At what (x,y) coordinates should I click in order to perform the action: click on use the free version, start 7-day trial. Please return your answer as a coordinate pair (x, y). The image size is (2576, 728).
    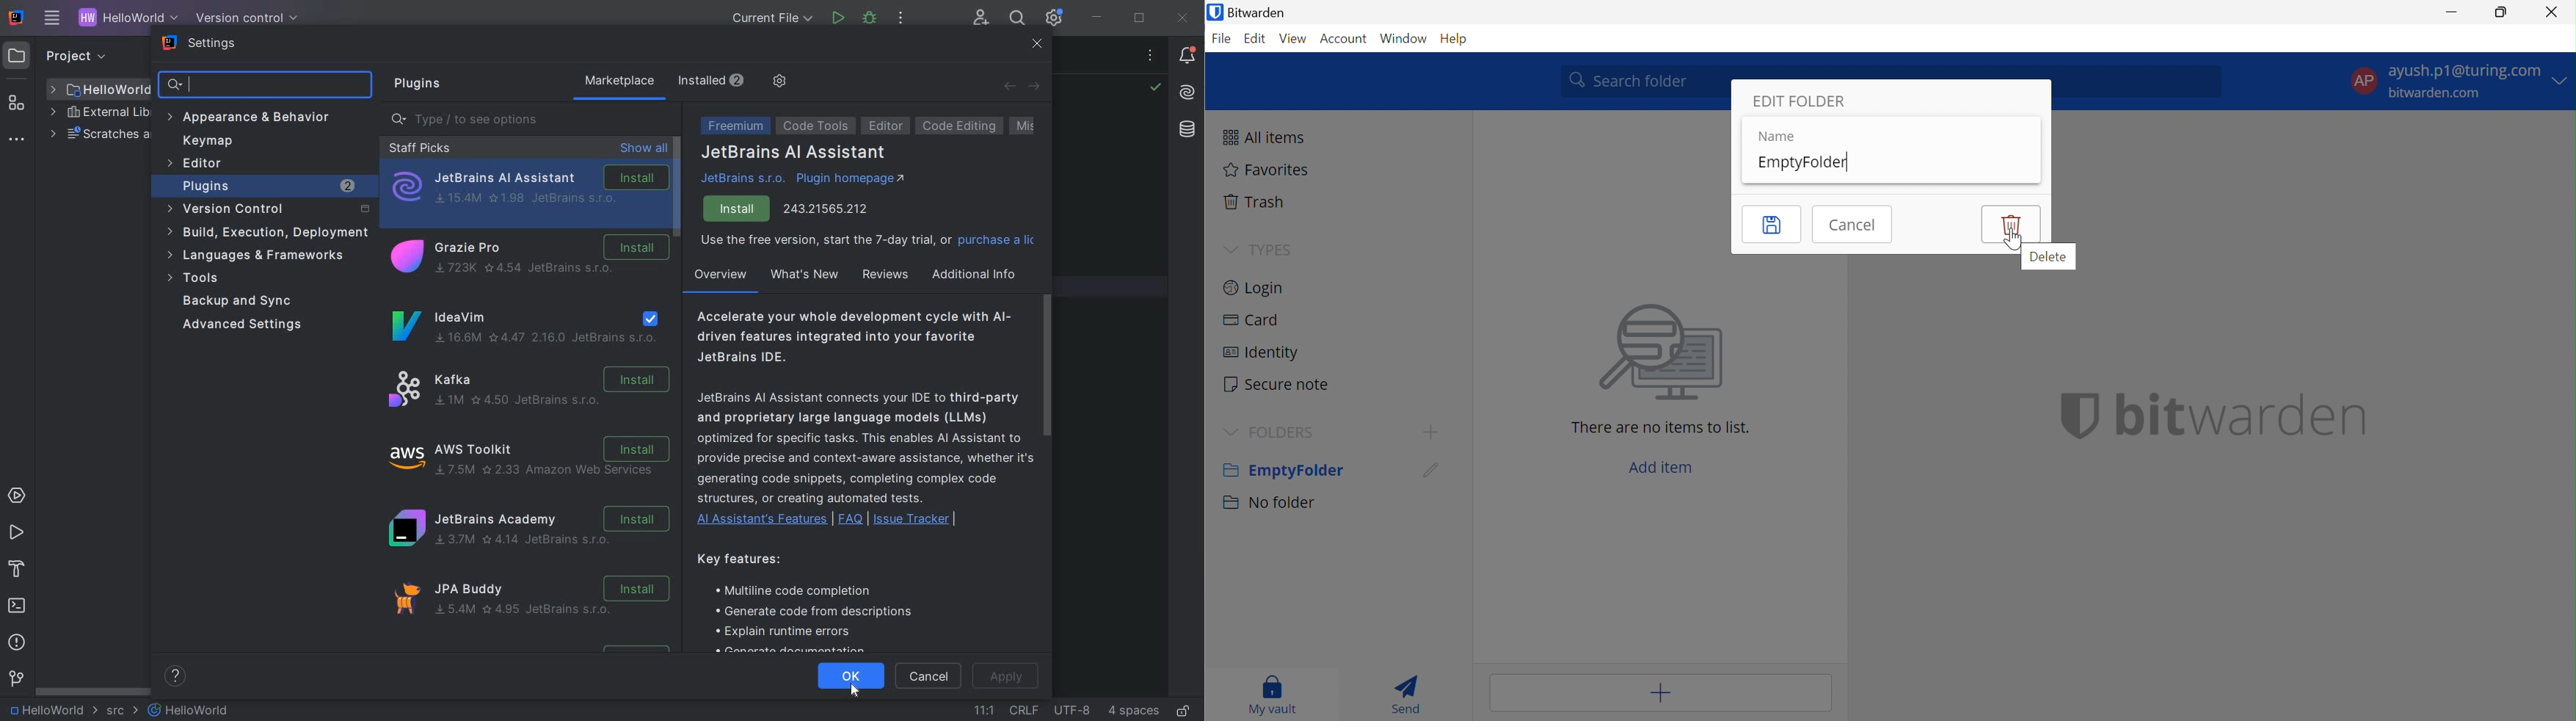
    Looking at the image, I should click on (867, 242).